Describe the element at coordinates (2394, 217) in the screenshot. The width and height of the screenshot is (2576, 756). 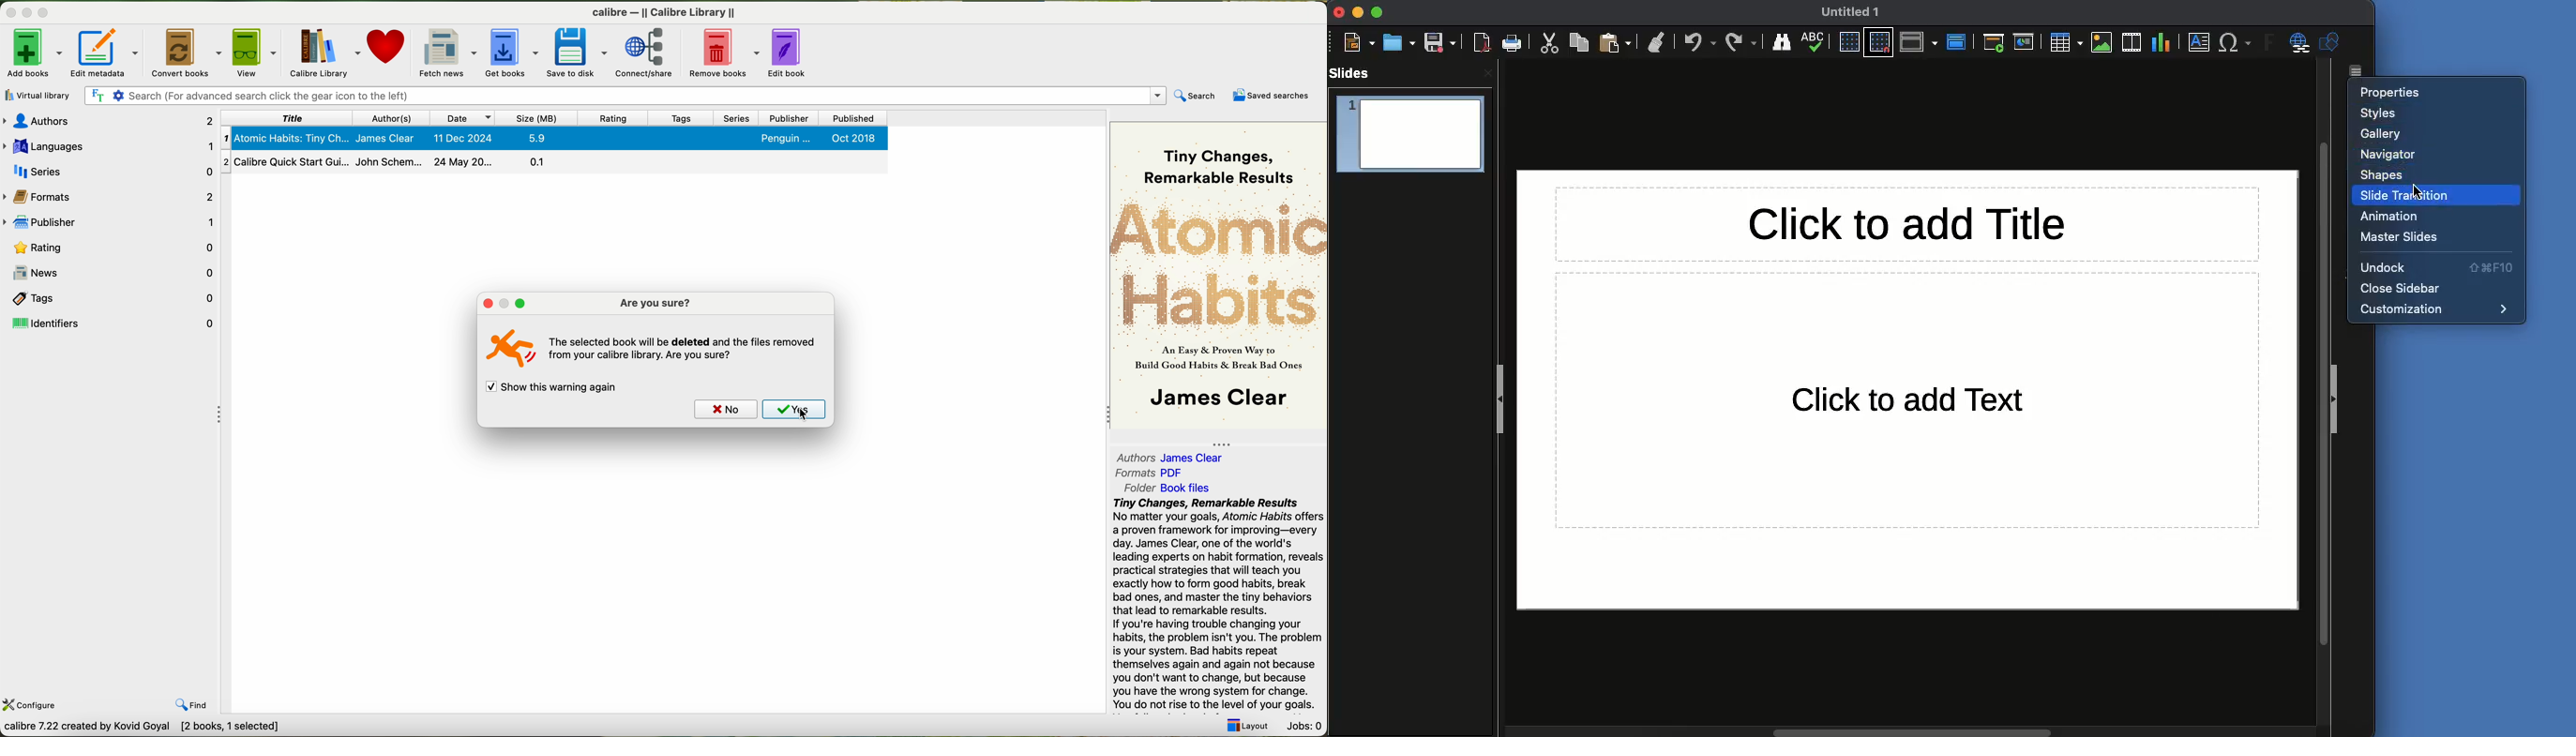
I see `Animation` at that location.